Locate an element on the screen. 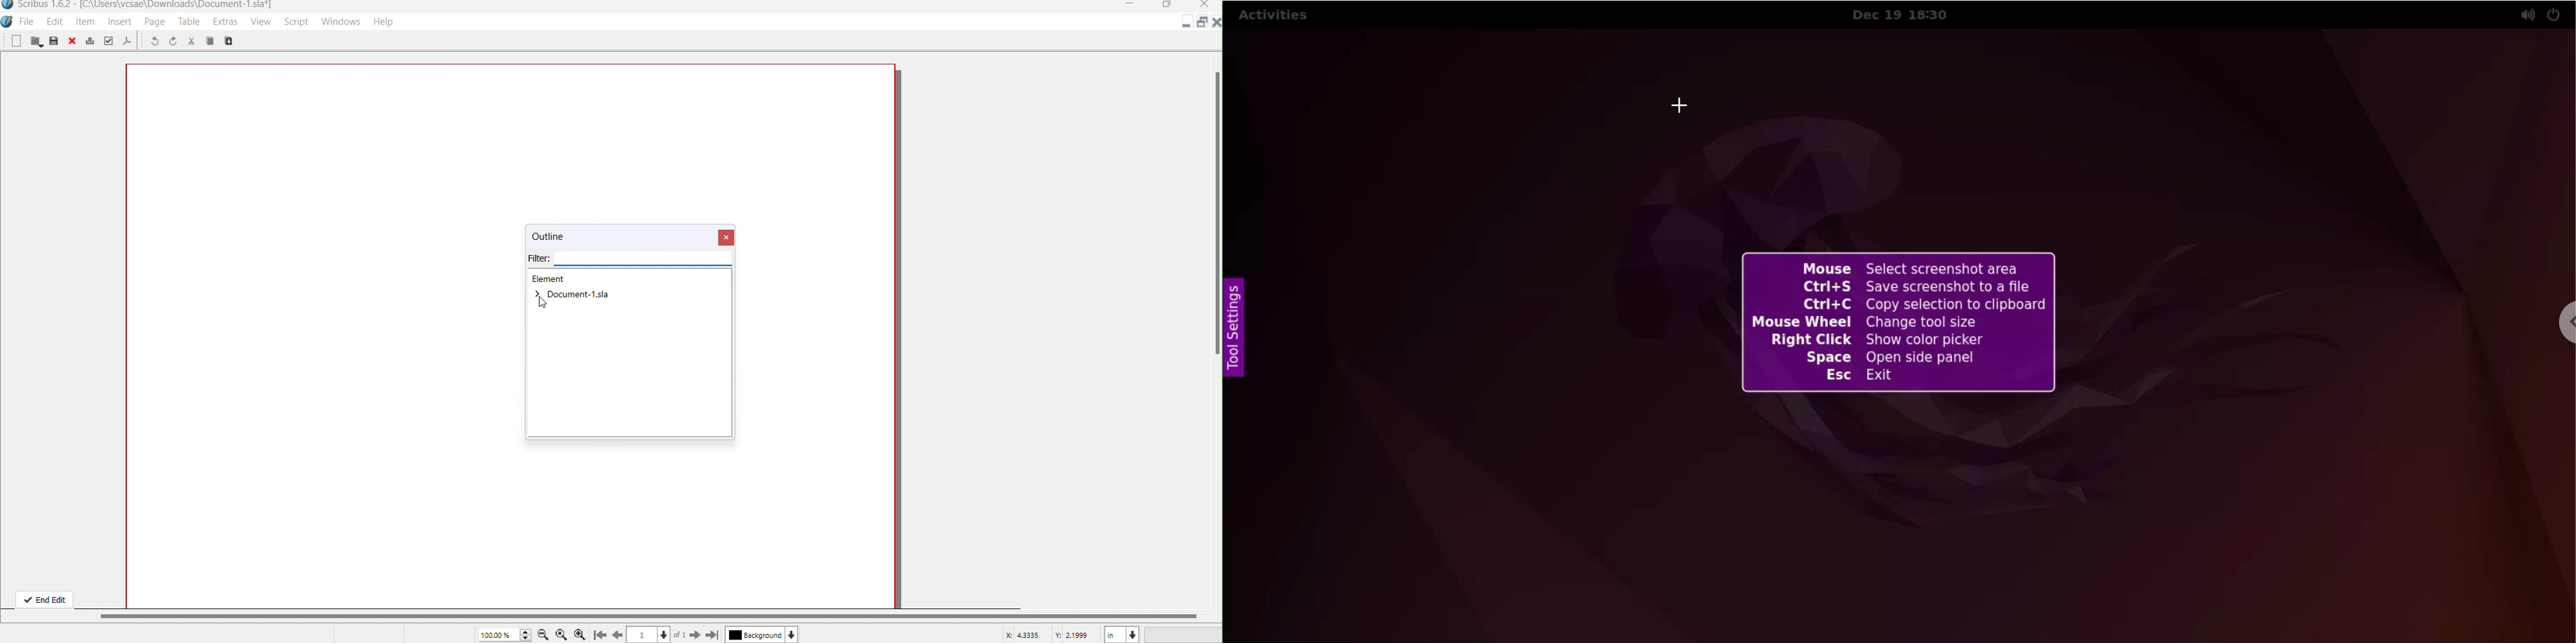  100% is located at coordinates (505, 634).